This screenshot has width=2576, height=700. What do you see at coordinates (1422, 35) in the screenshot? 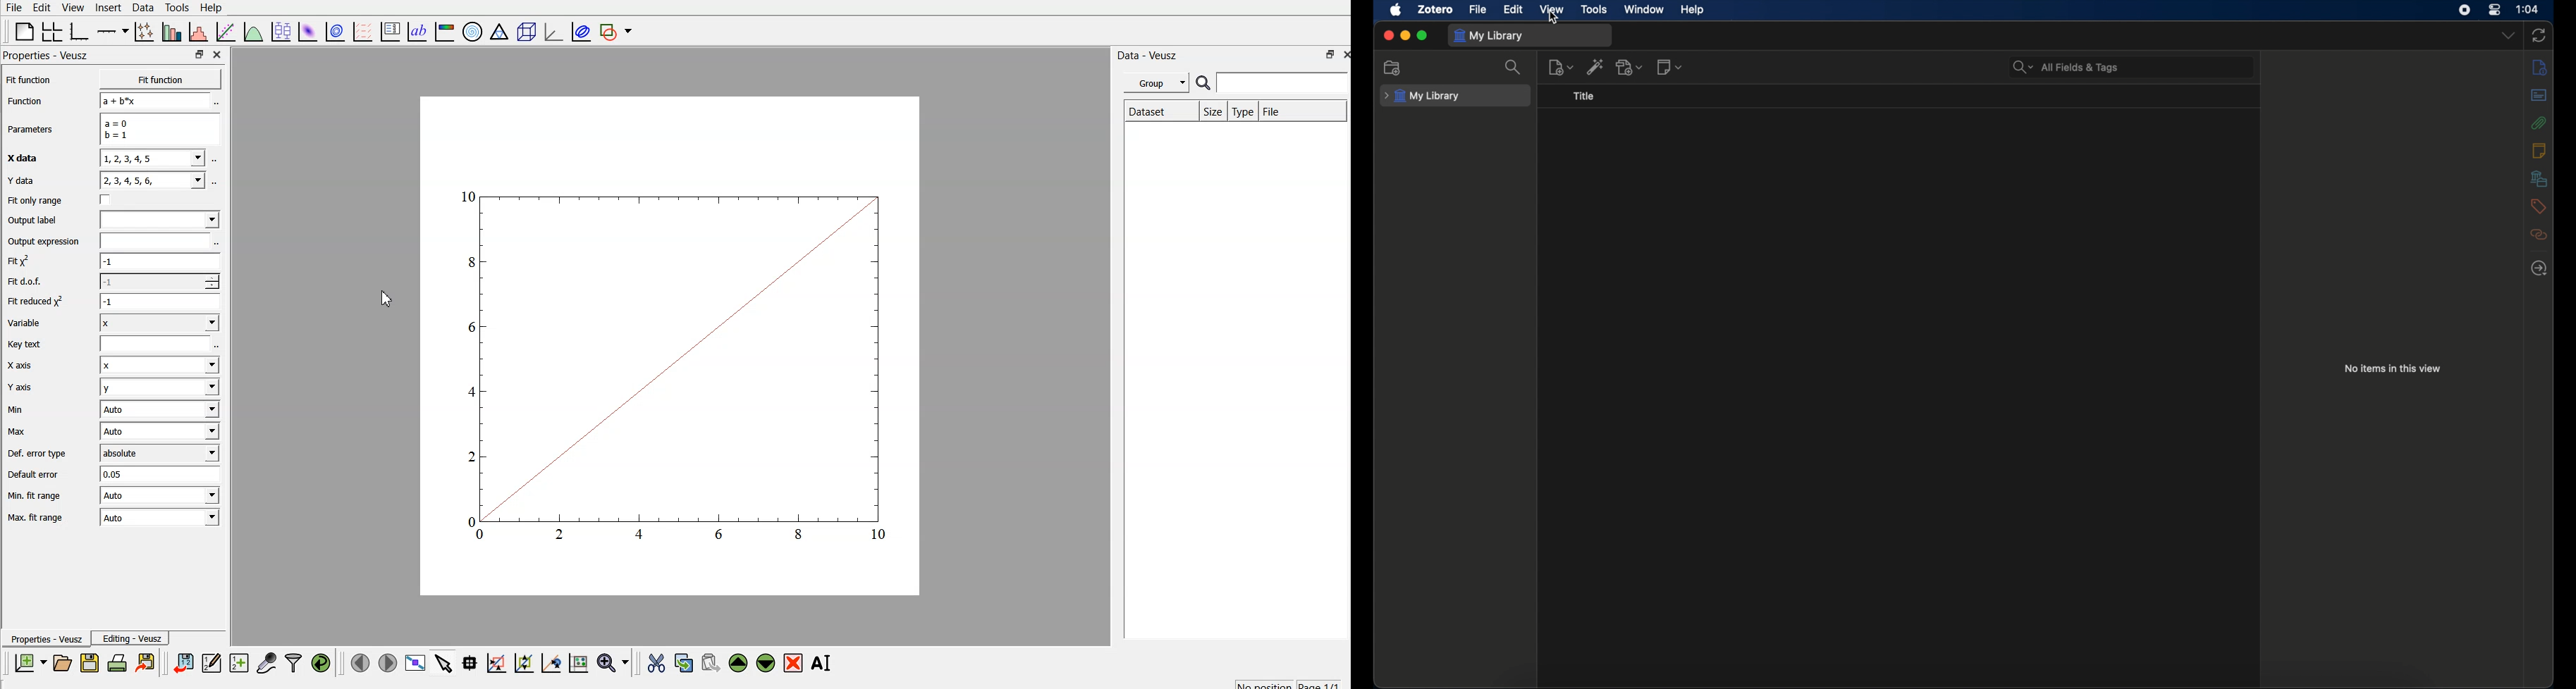
I see `maximize` at bounding box center [1422, 35].